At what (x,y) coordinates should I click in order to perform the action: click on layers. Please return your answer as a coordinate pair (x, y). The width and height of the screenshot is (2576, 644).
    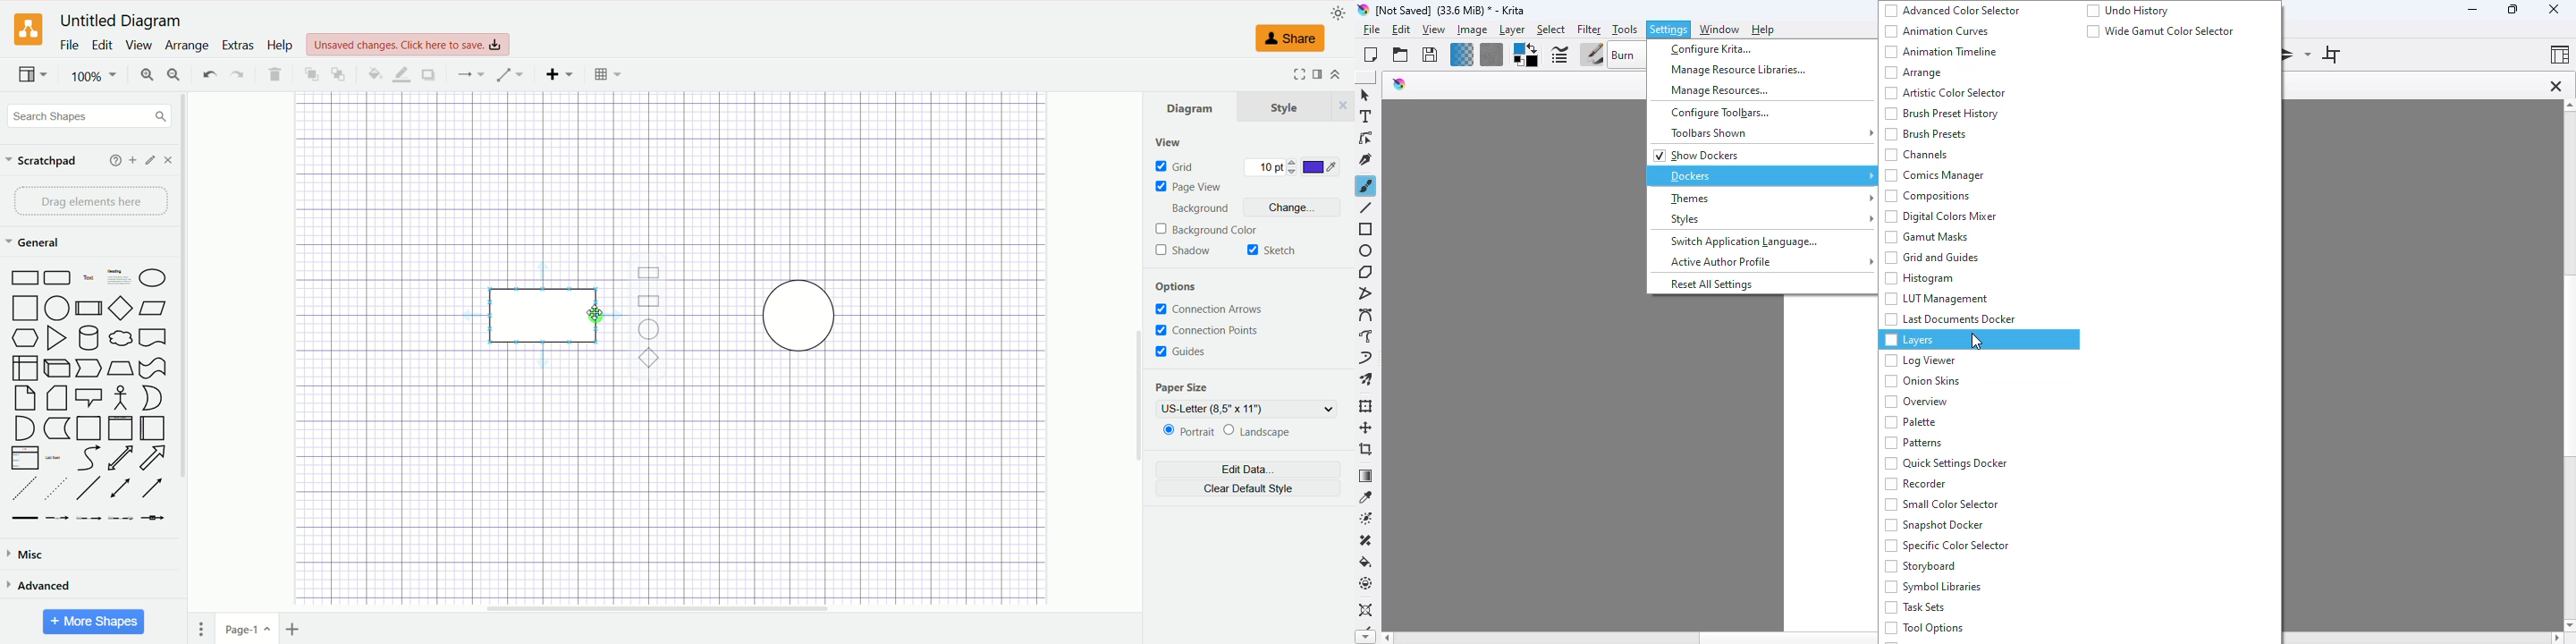
    Looking at the image, I should click on (1909, 341).